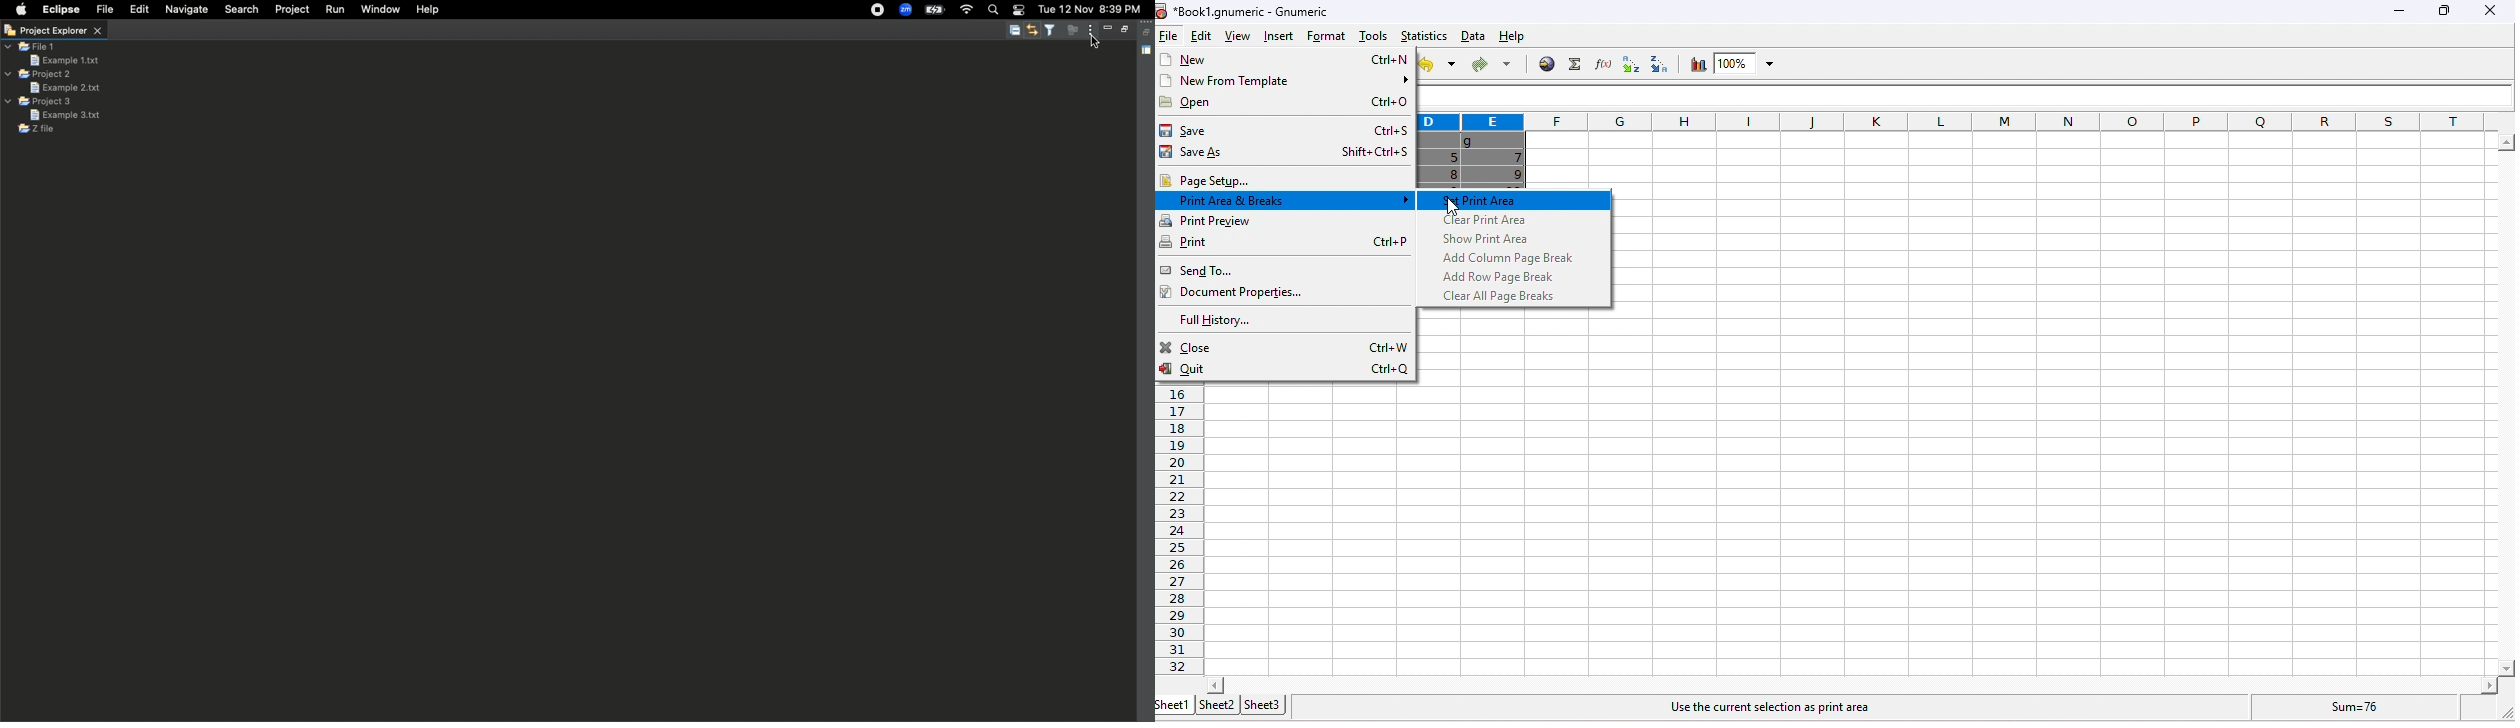 This screenshot has height=728, width=2520. I want to click on view, so click(1235, 38).